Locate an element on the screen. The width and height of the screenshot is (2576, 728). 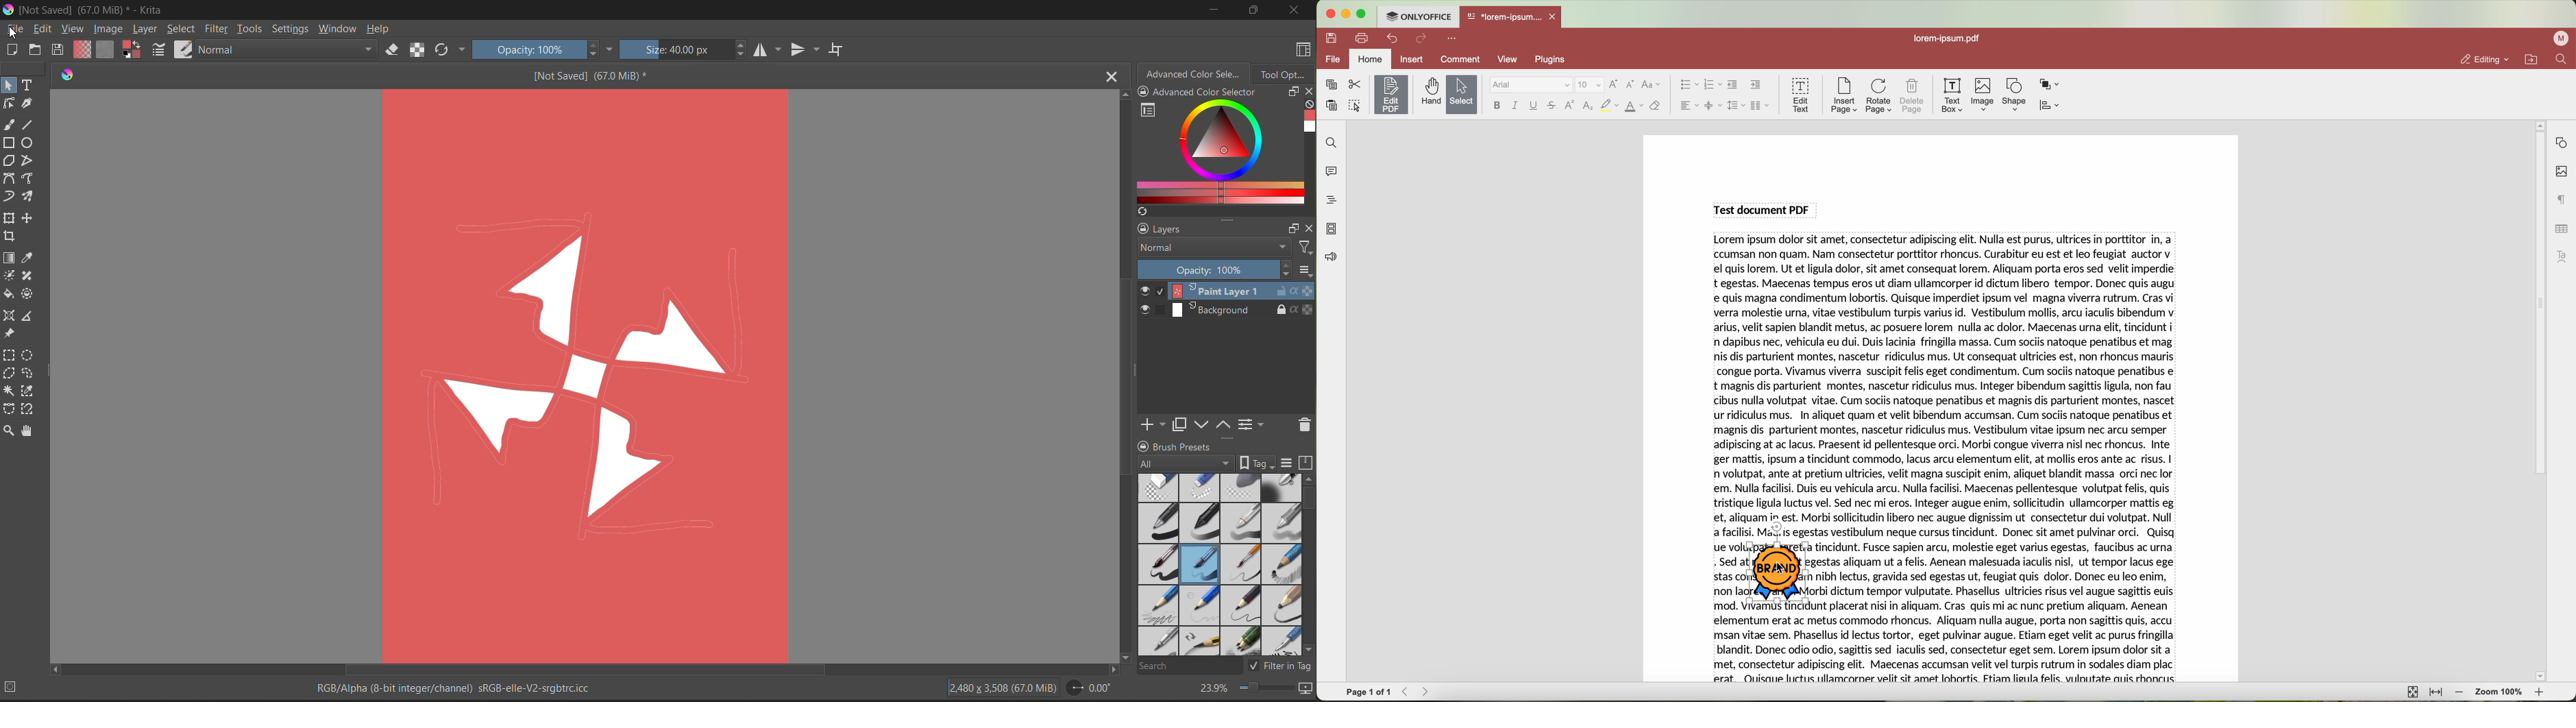
zoom in is located at coordinates (2541, 694).